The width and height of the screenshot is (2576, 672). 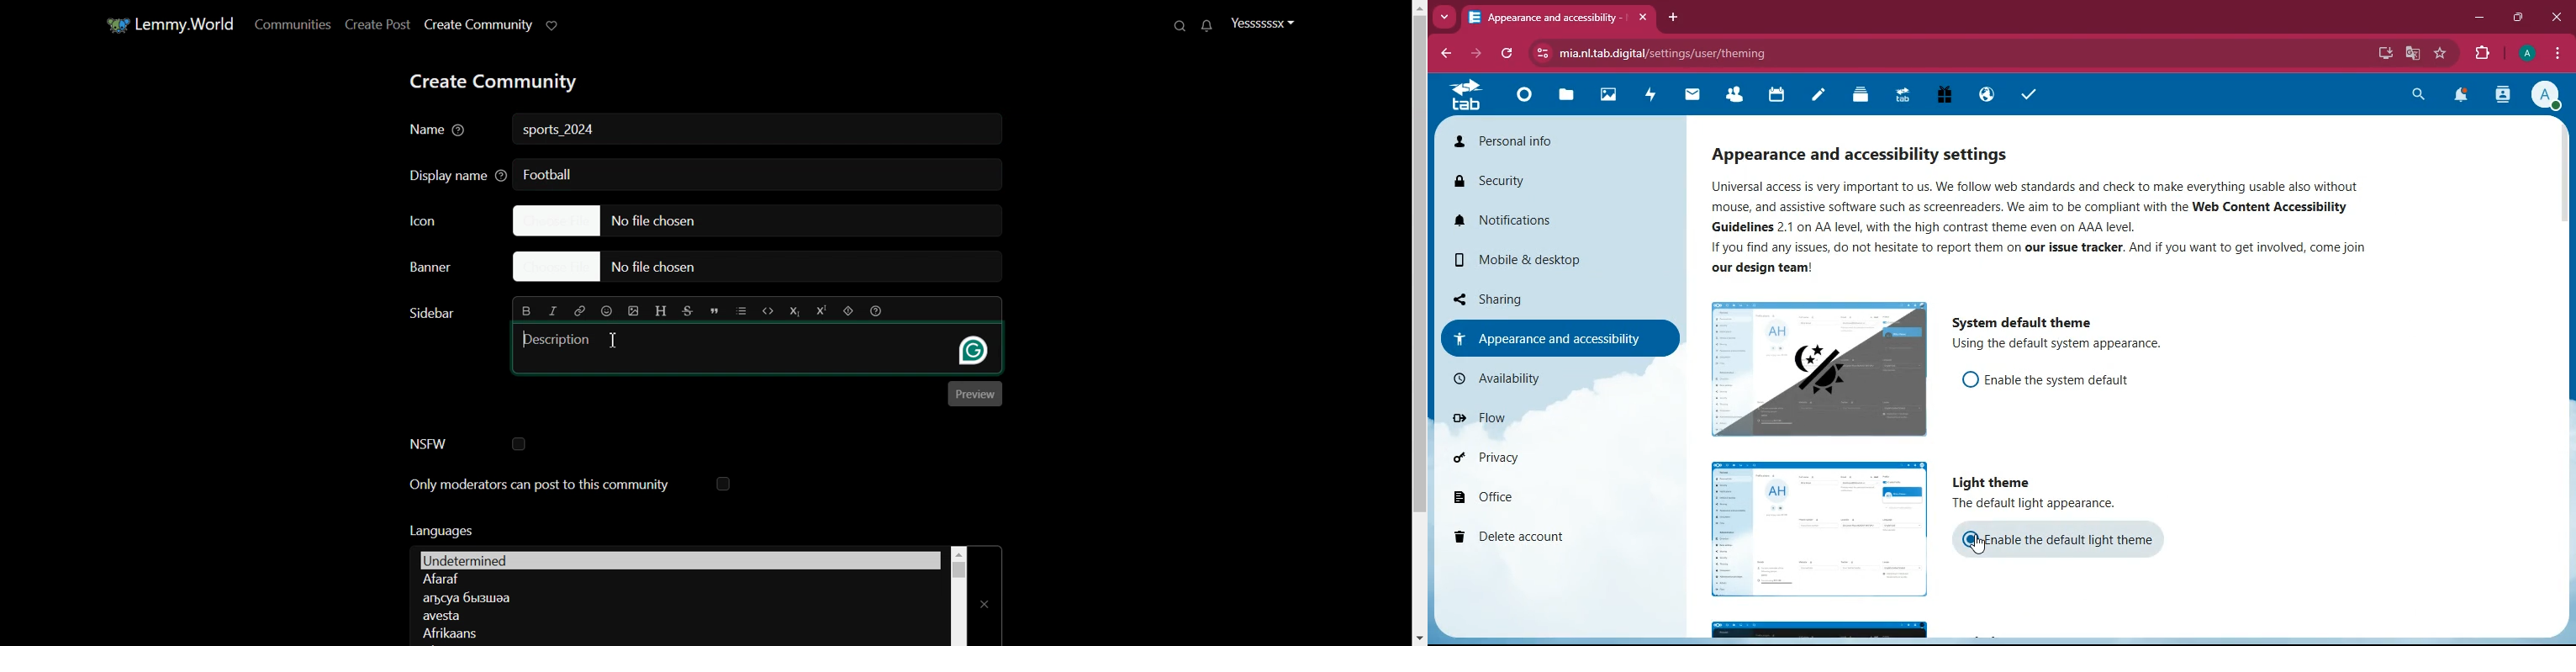 What do you see at coordinates (820, 311) in the screenshot?
I see `Superscript` at bounding box center [820, 311].